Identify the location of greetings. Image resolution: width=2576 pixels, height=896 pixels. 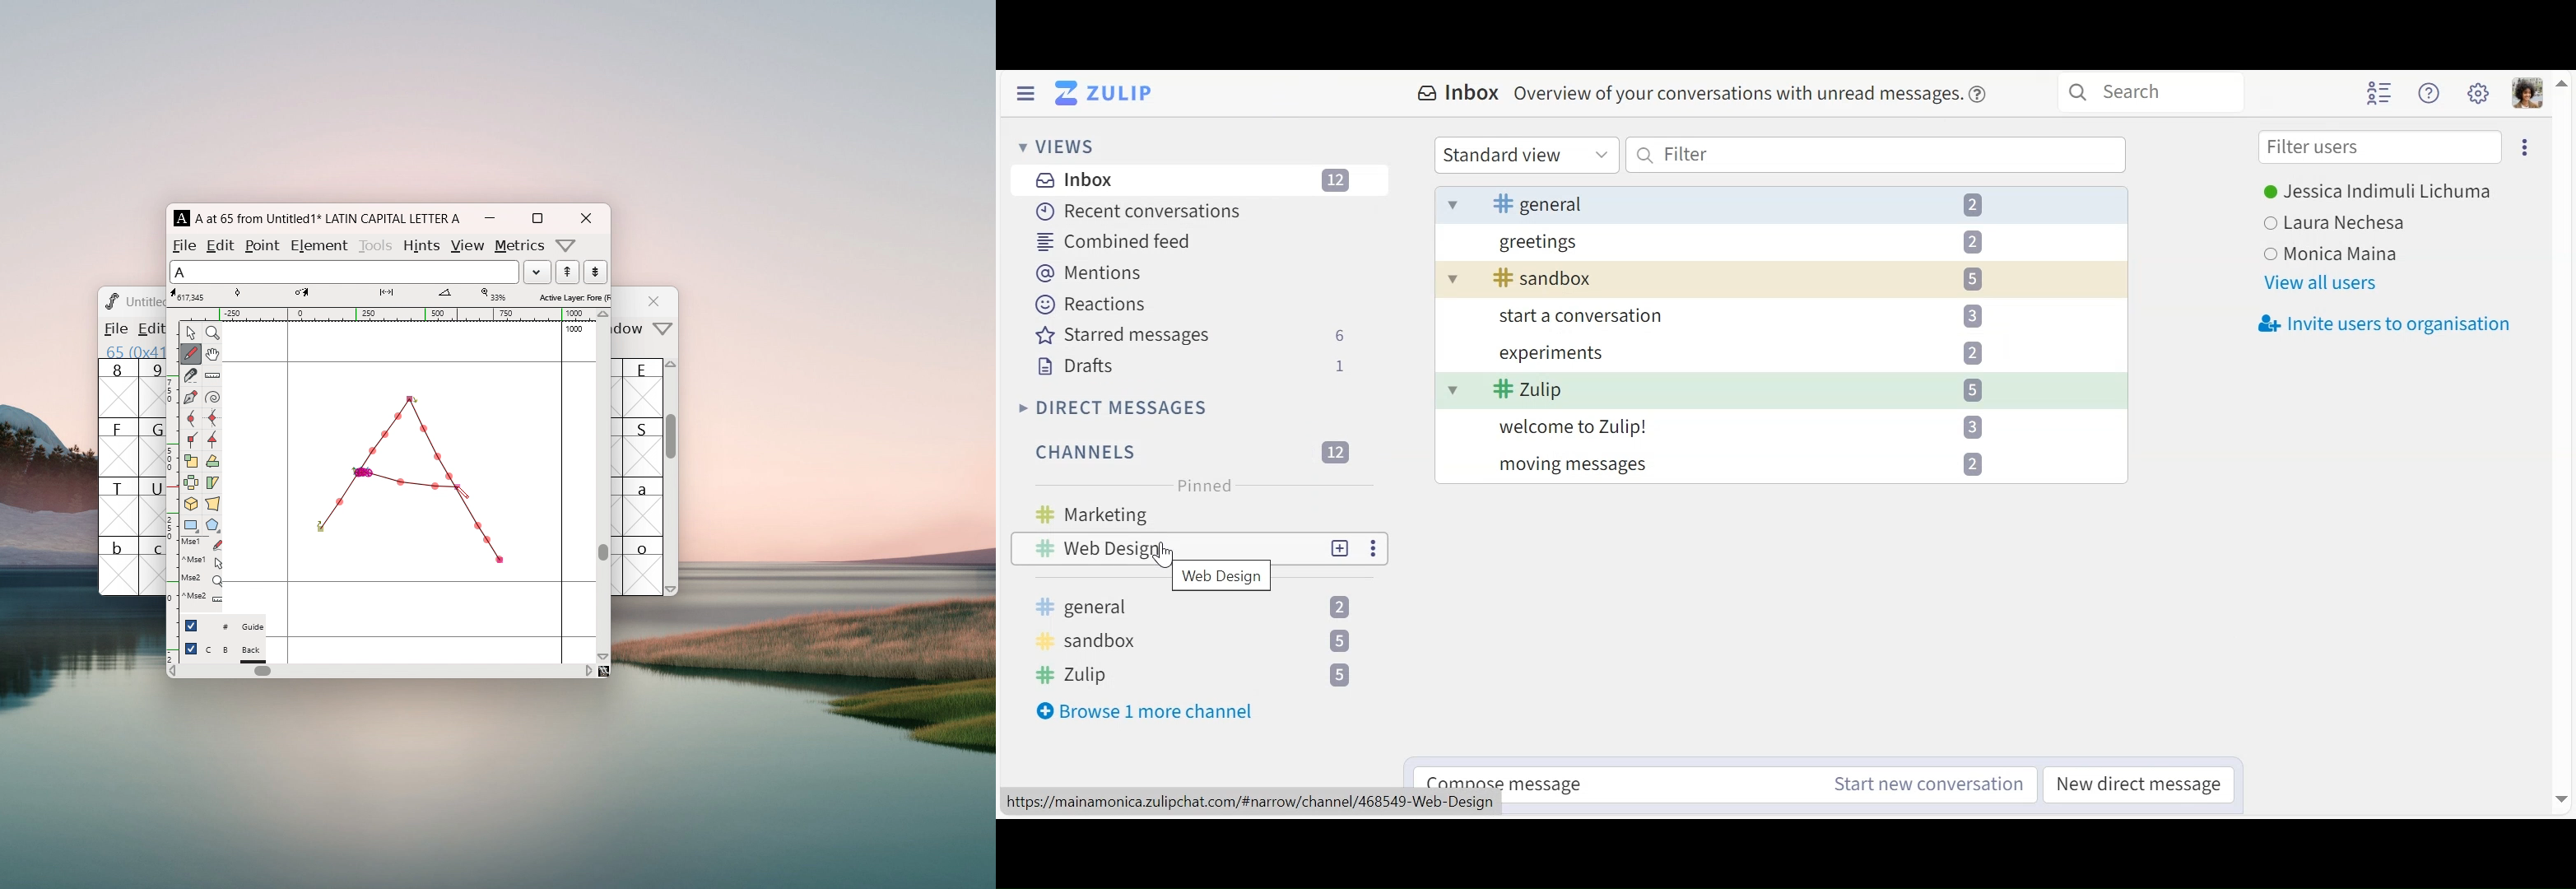
(1785, 240).